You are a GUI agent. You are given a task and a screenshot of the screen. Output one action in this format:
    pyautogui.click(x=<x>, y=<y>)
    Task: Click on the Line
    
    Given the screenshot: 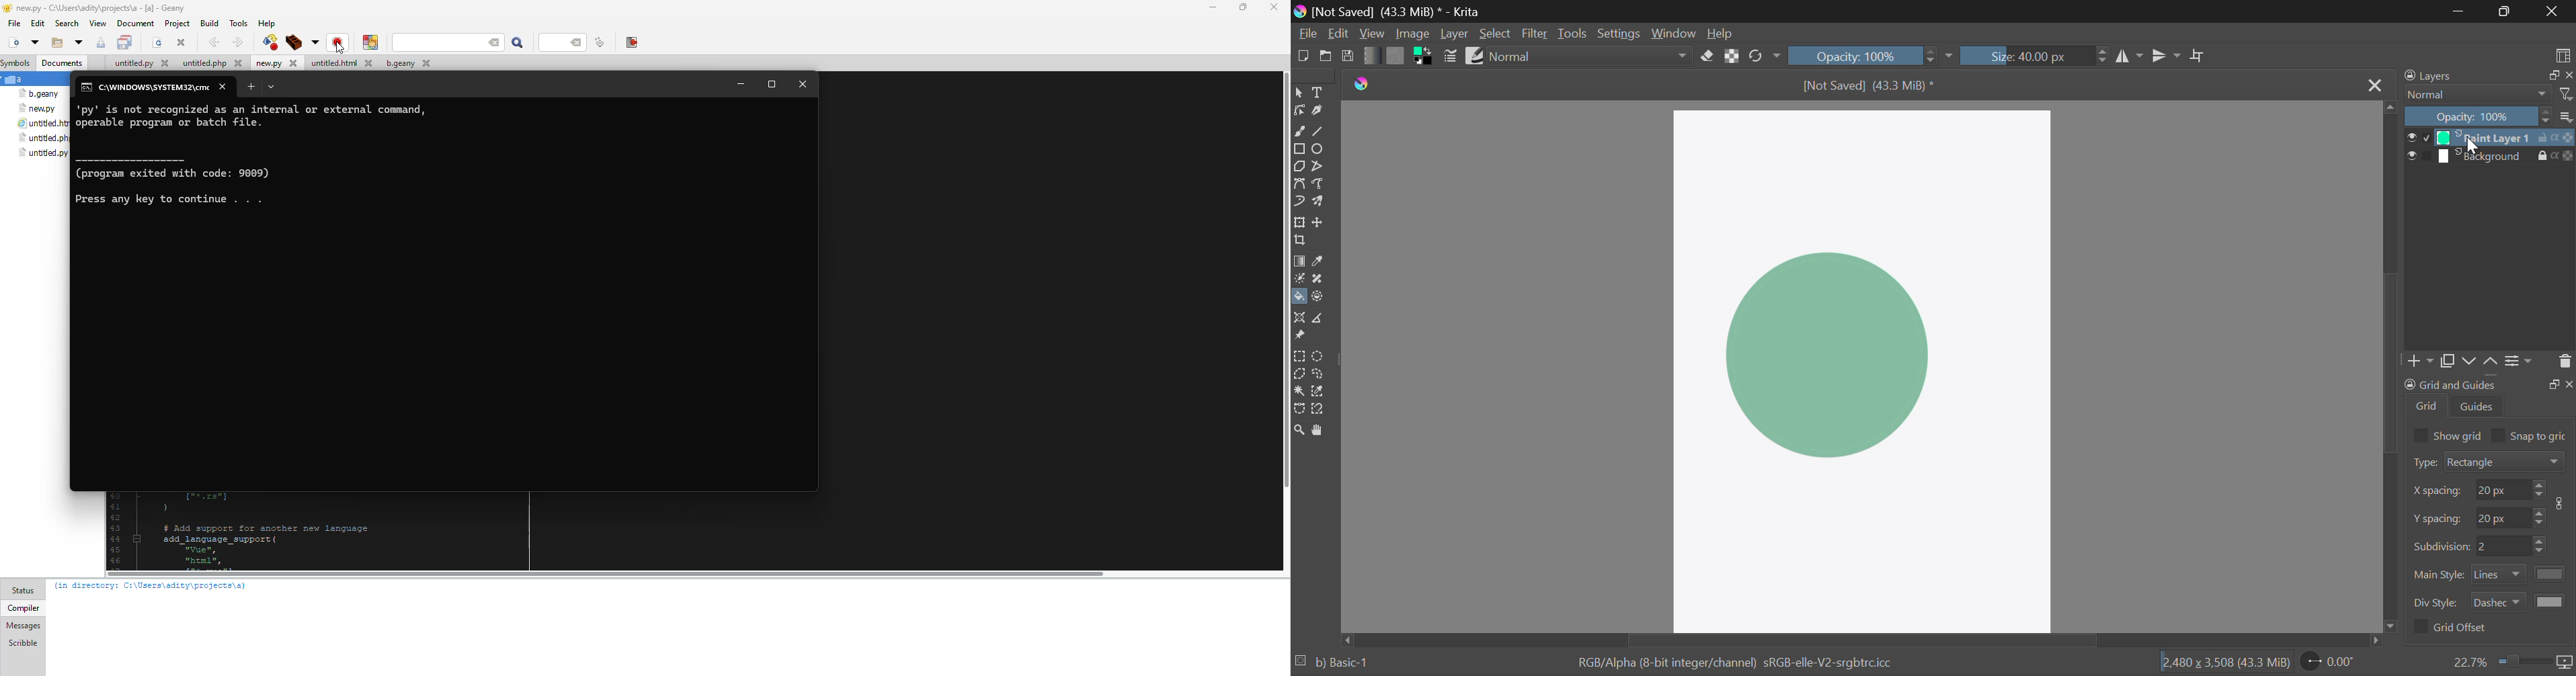 What is the action you would take?
    pyautogui.click(x=1318, y=129)
    